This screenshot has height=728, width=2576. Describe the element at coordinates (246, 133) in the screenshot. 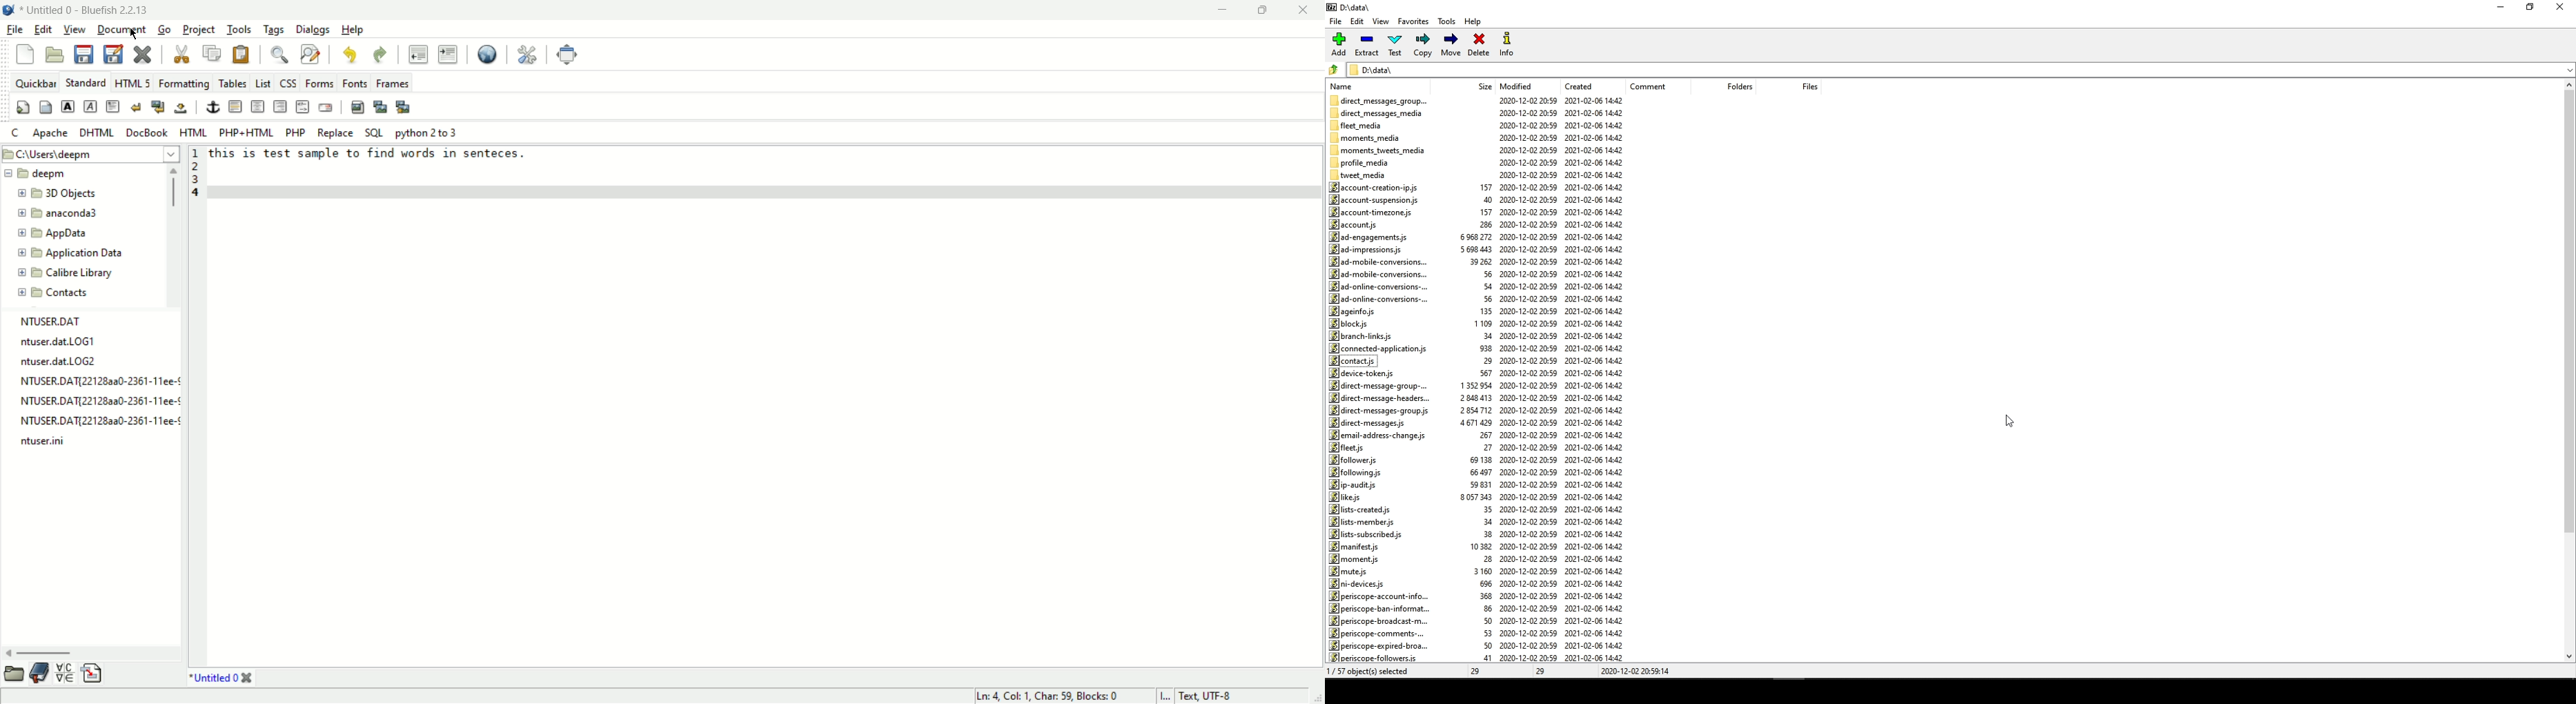

I see `PHP+HTML` at that location.